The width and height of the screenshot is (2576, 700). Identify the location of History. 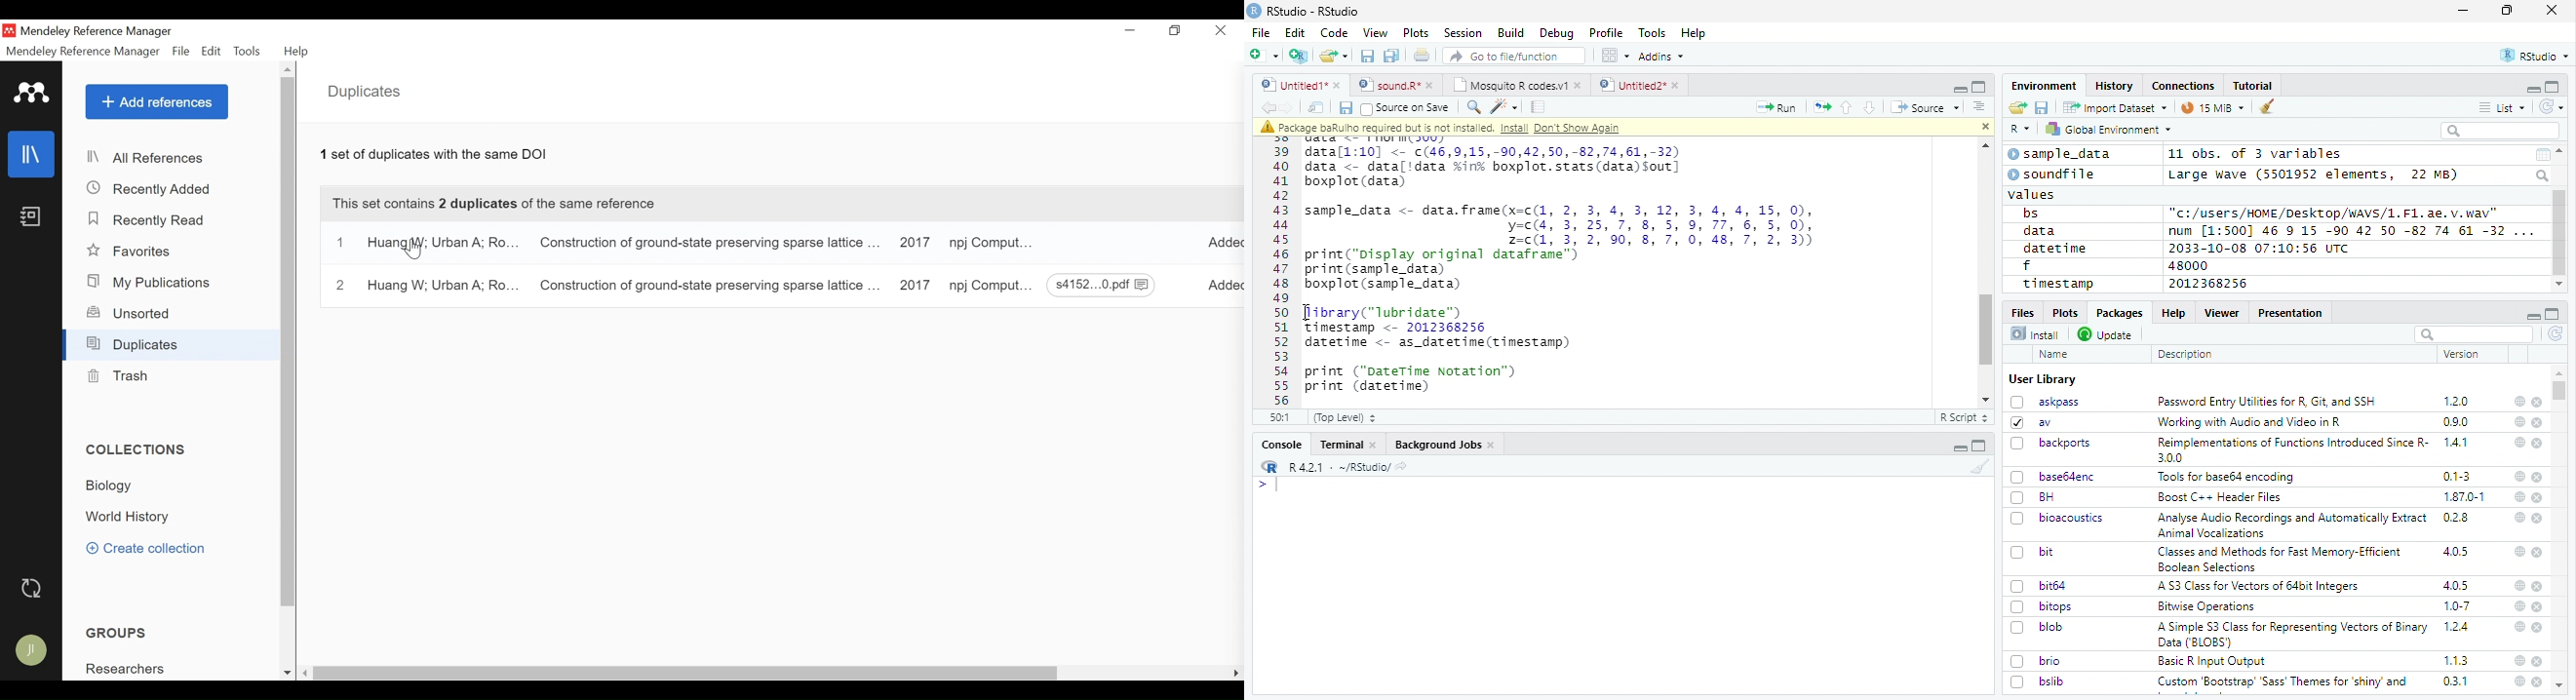
(2115, 86).